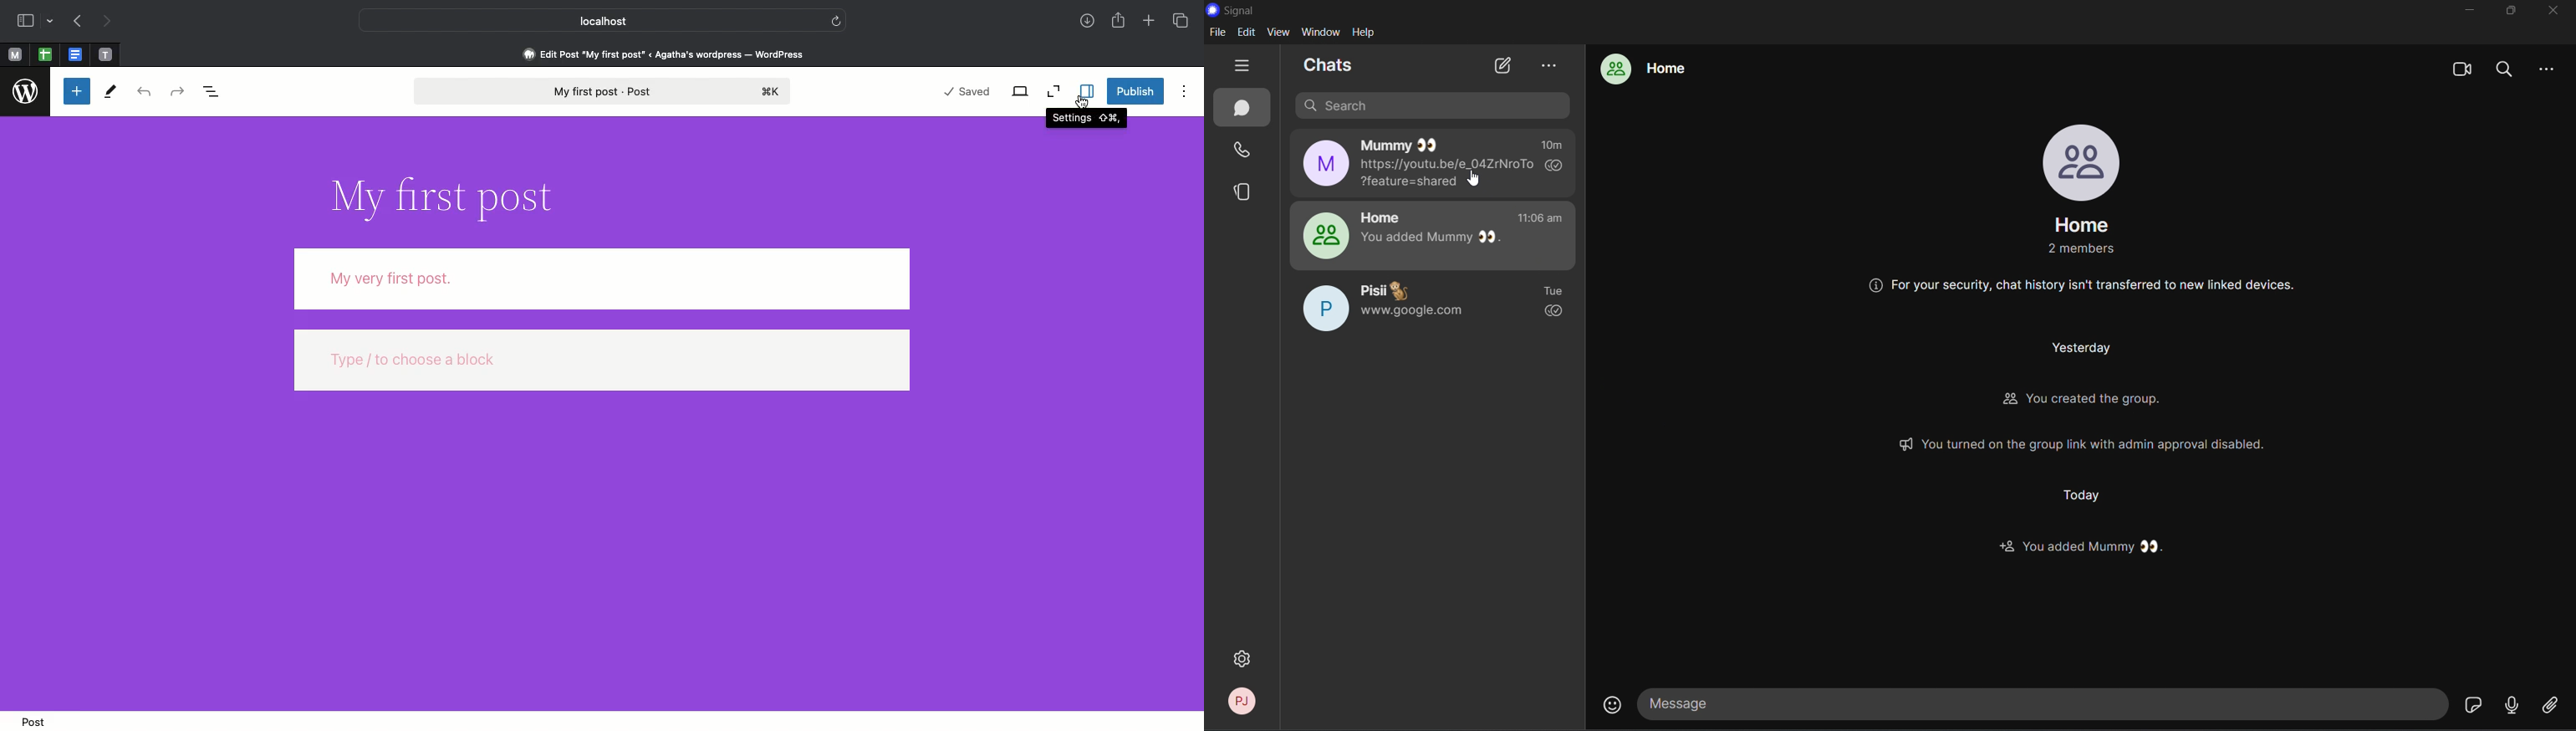 The width and height of the screenshot is (2576, 756). What do you see at coordinates (1243, 190) in the screenshot?
I see `stories` at bounding box center [1243, 190].